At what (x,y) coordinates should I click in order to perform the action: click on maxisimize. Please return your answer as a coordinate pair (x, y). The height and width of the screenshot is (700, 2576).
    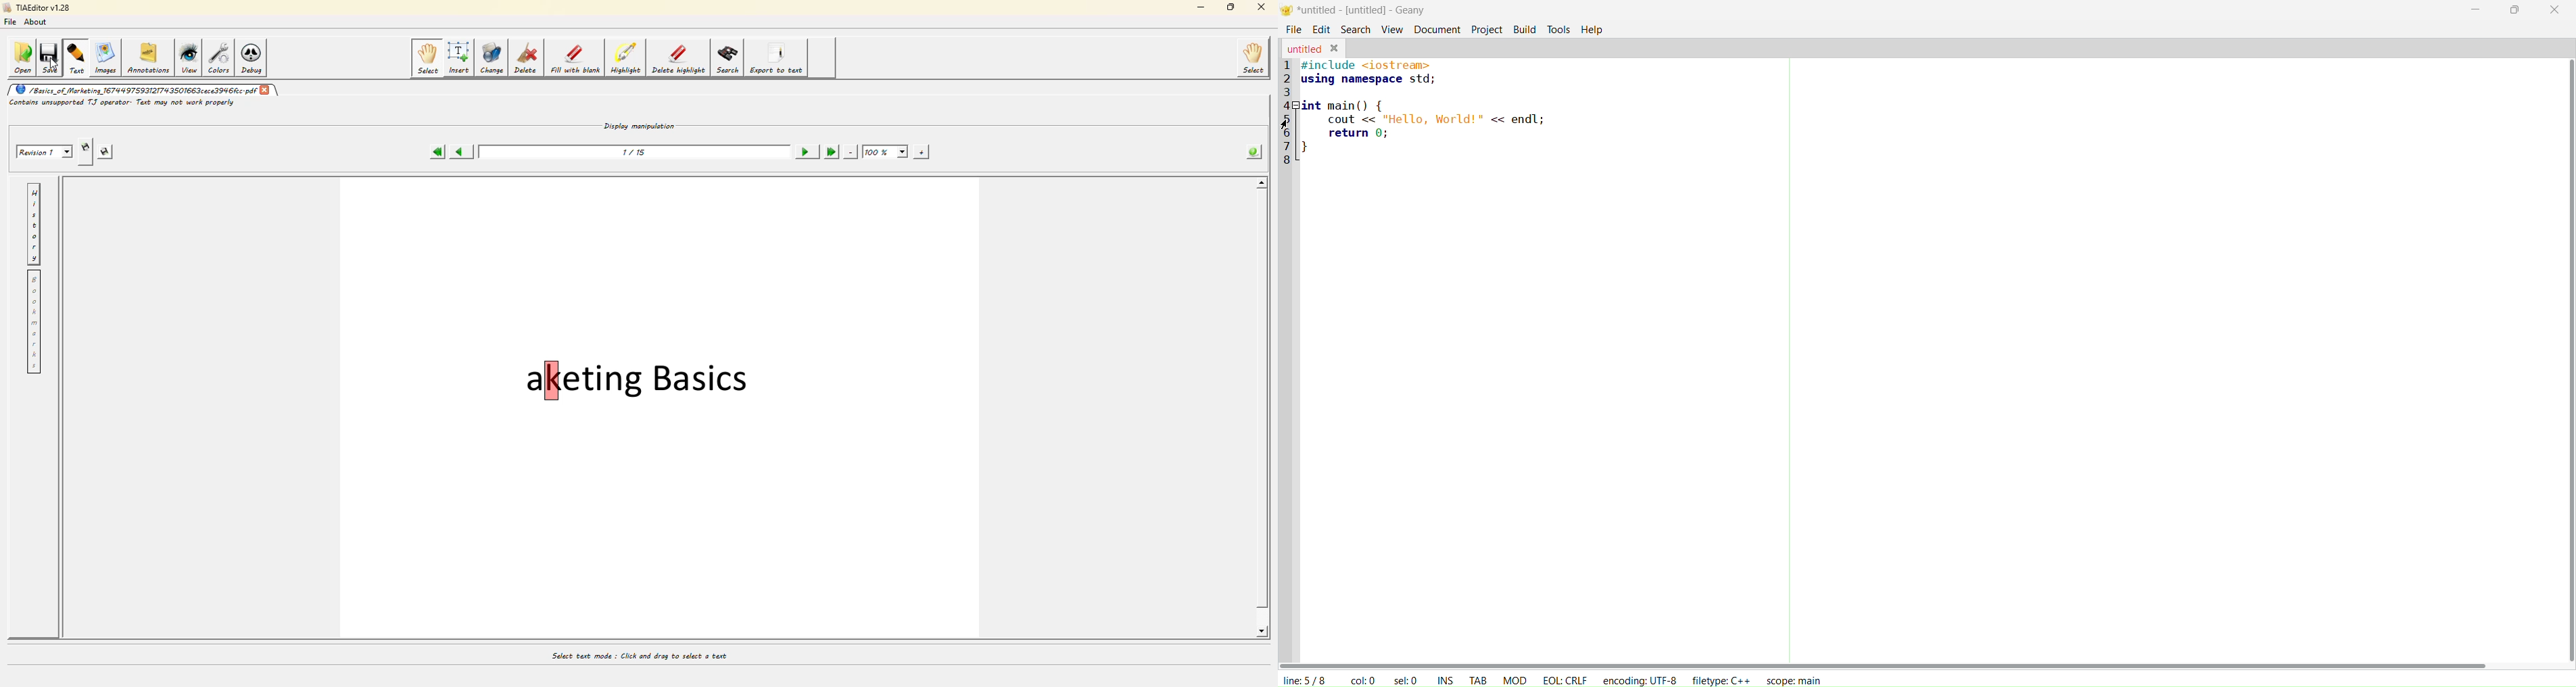
    Looking at the image, I should click on (2515, 9).